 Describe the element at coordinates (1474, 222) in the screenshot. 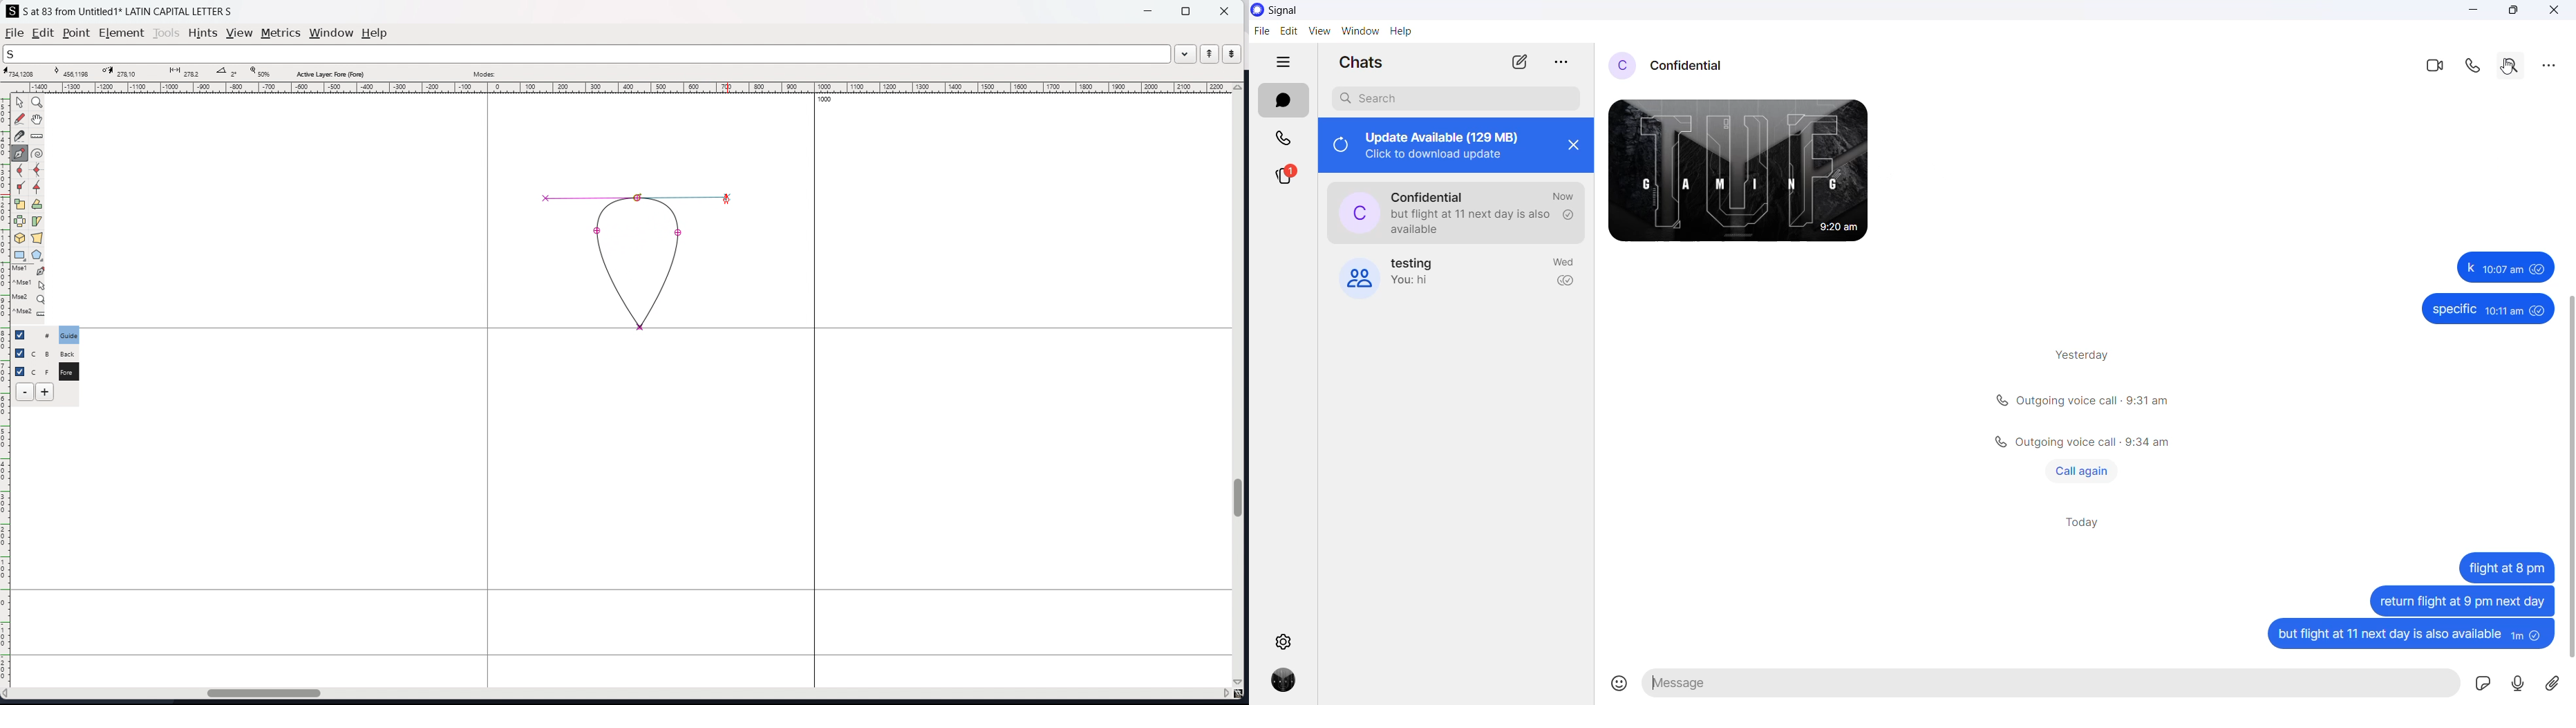

I see `last message` at that location.